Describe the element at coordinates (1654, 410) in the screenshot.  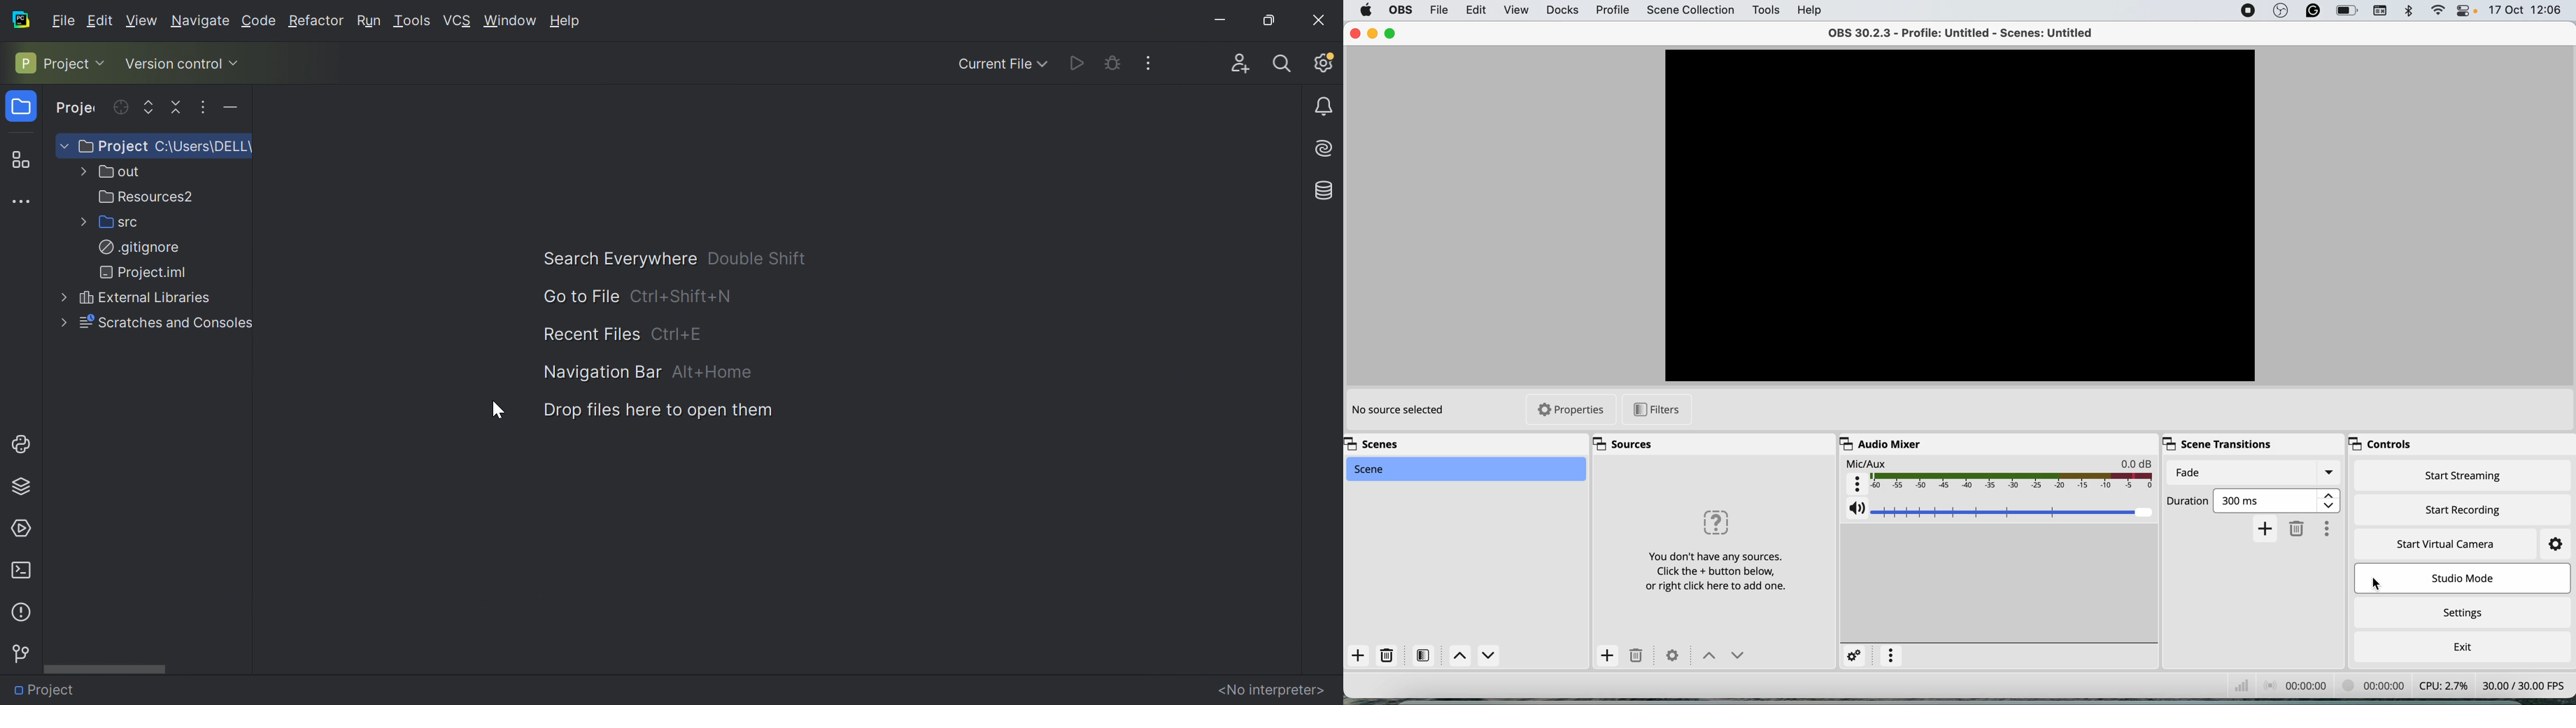
I see `filters` at that location.